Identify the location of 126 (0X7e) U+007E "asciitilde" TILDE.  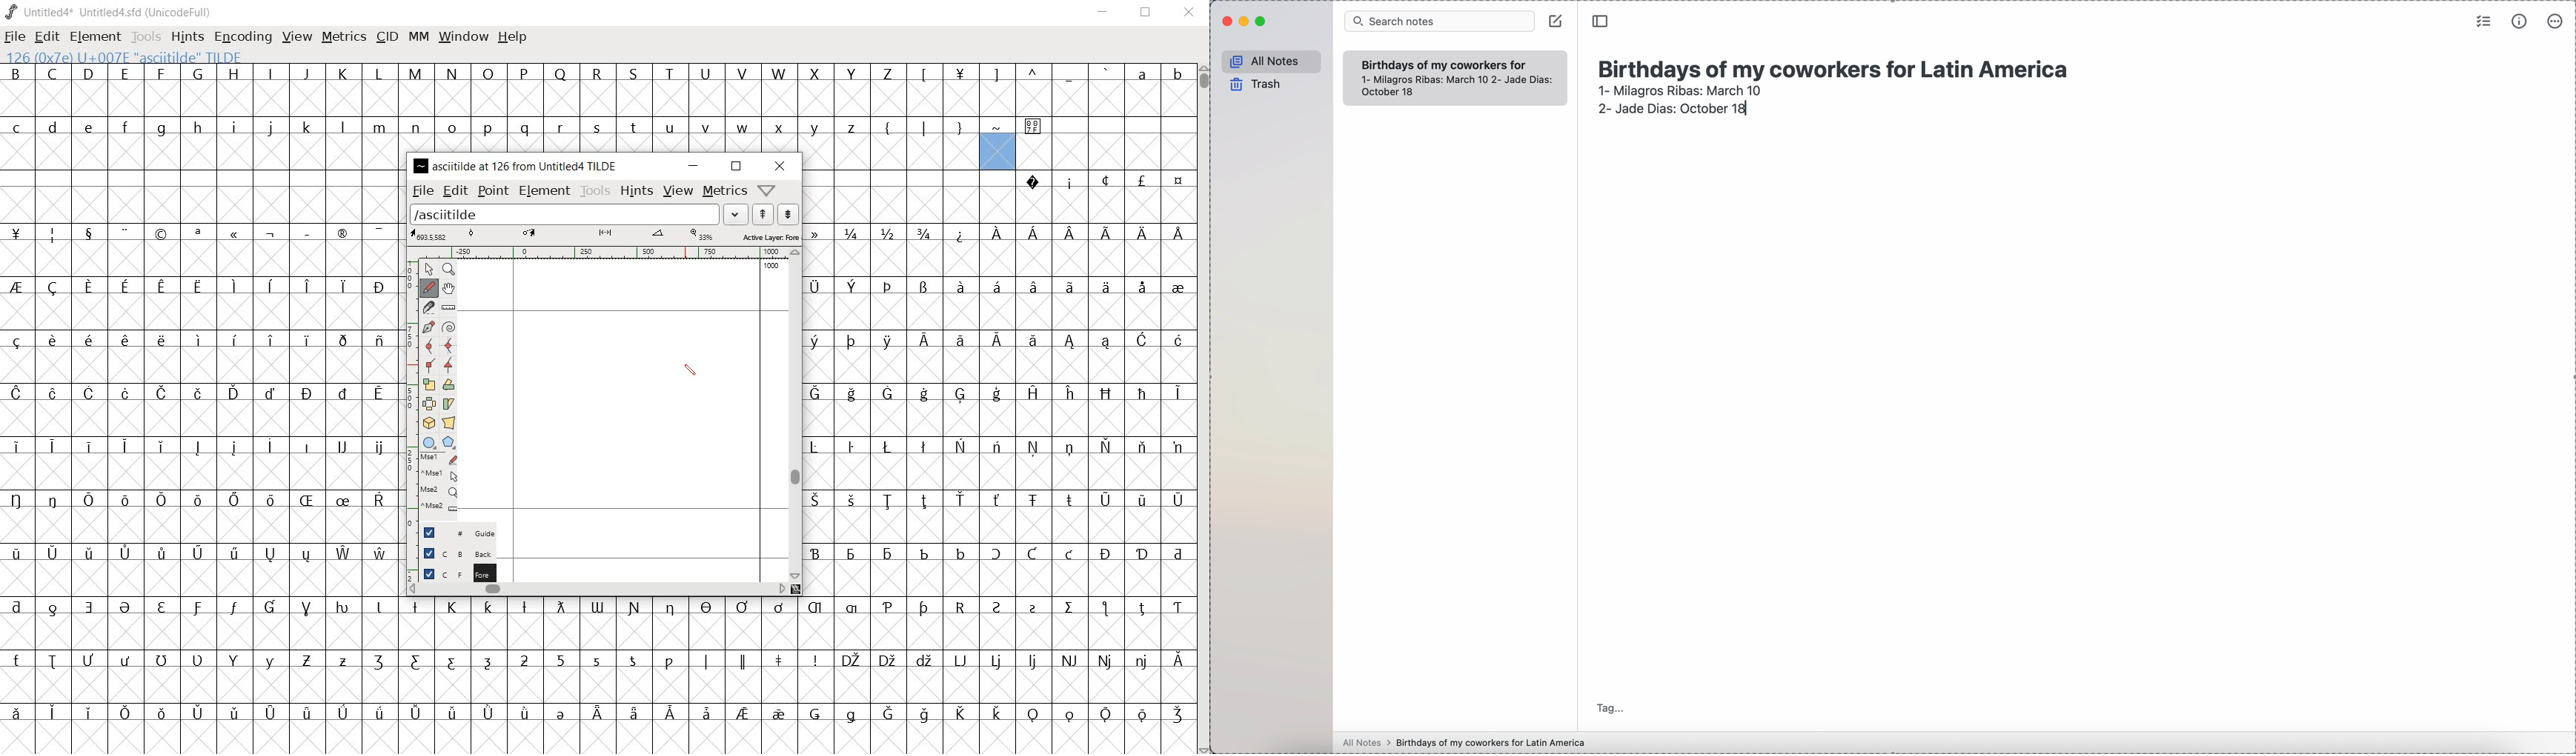
(997, 151).